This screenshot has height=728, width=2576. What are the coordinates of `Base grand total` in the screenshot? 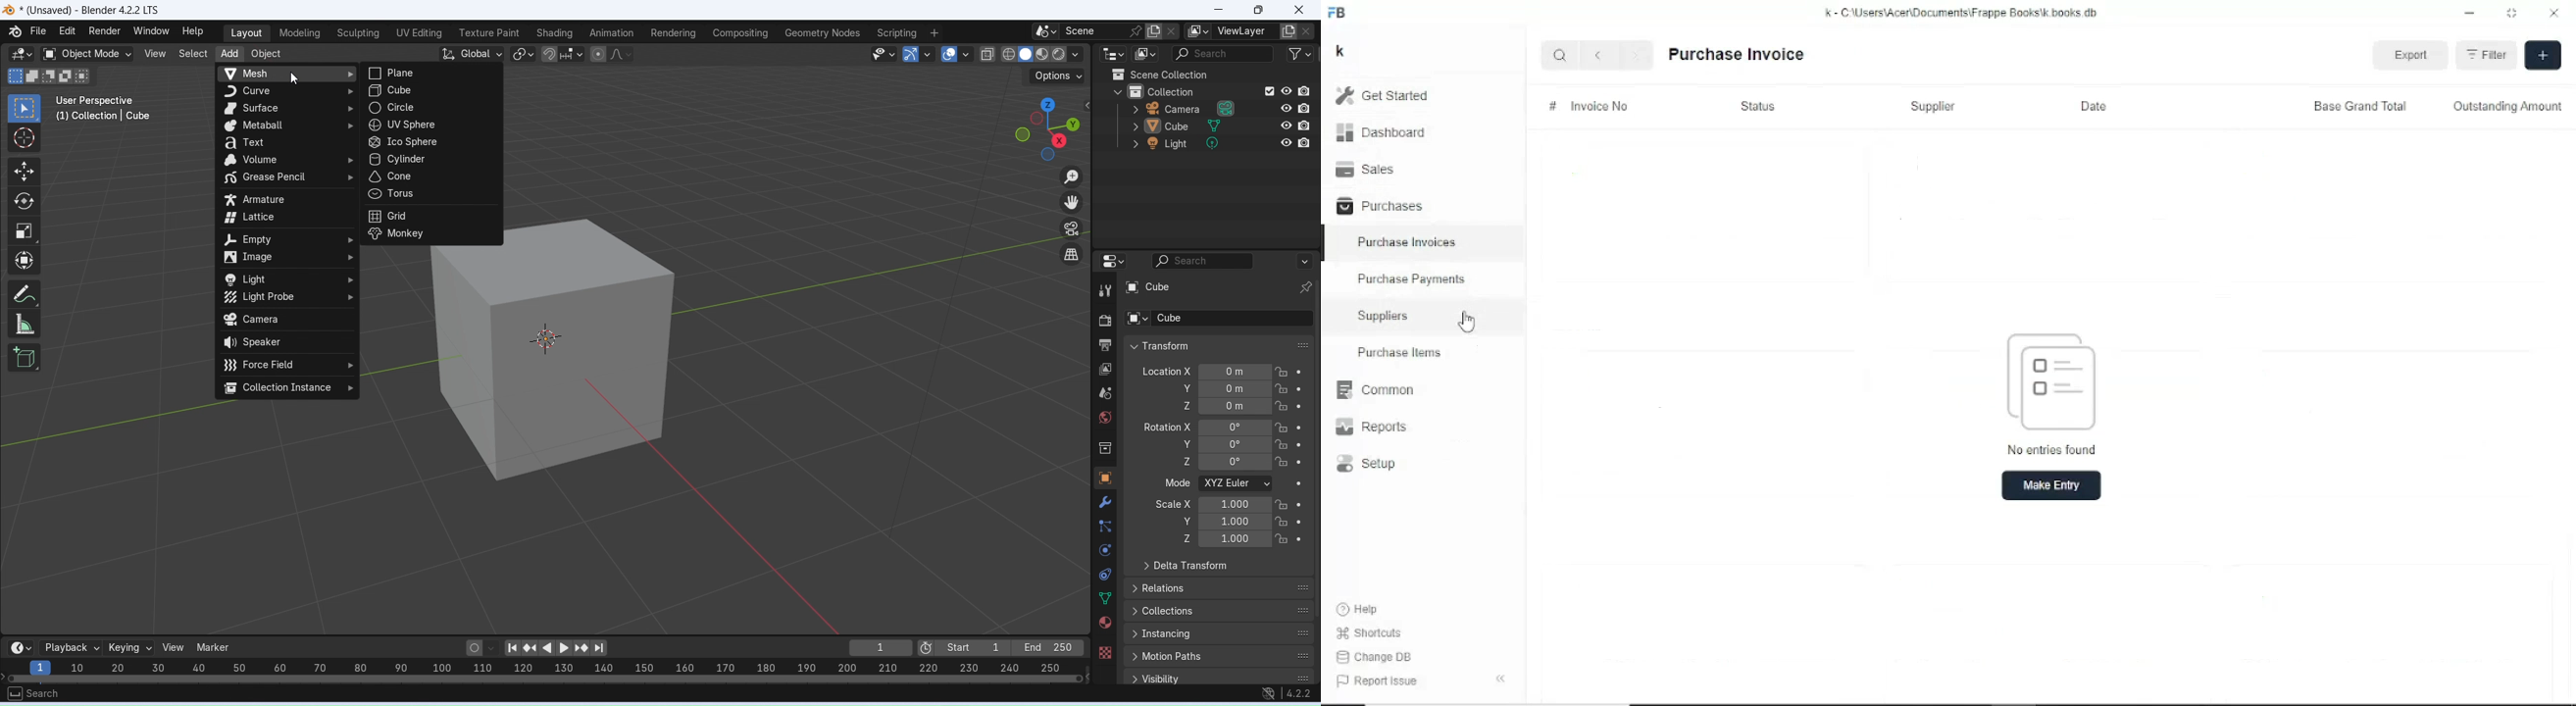 It's located at (2359, 105).